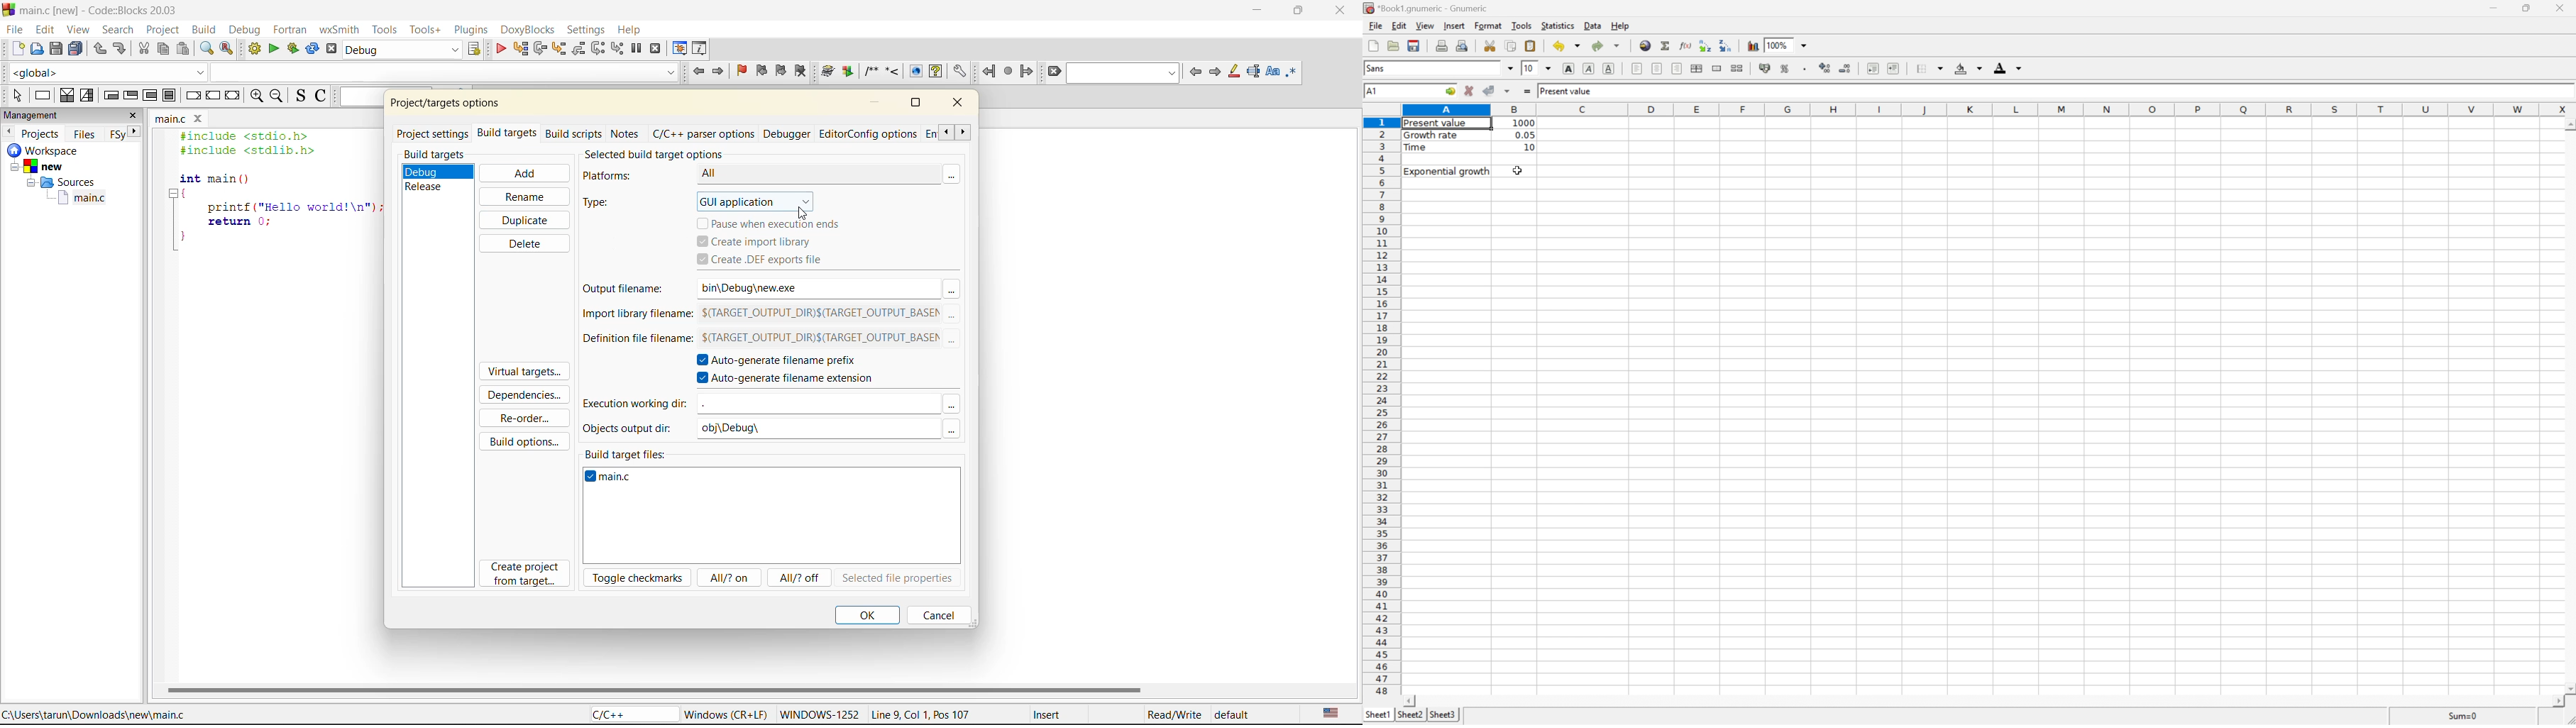 The width and height of the screenshot is (2576, 728). What do you see at coordinates (46, 167) in the screenshot?
I see `New` at bounding box center [46, 167].